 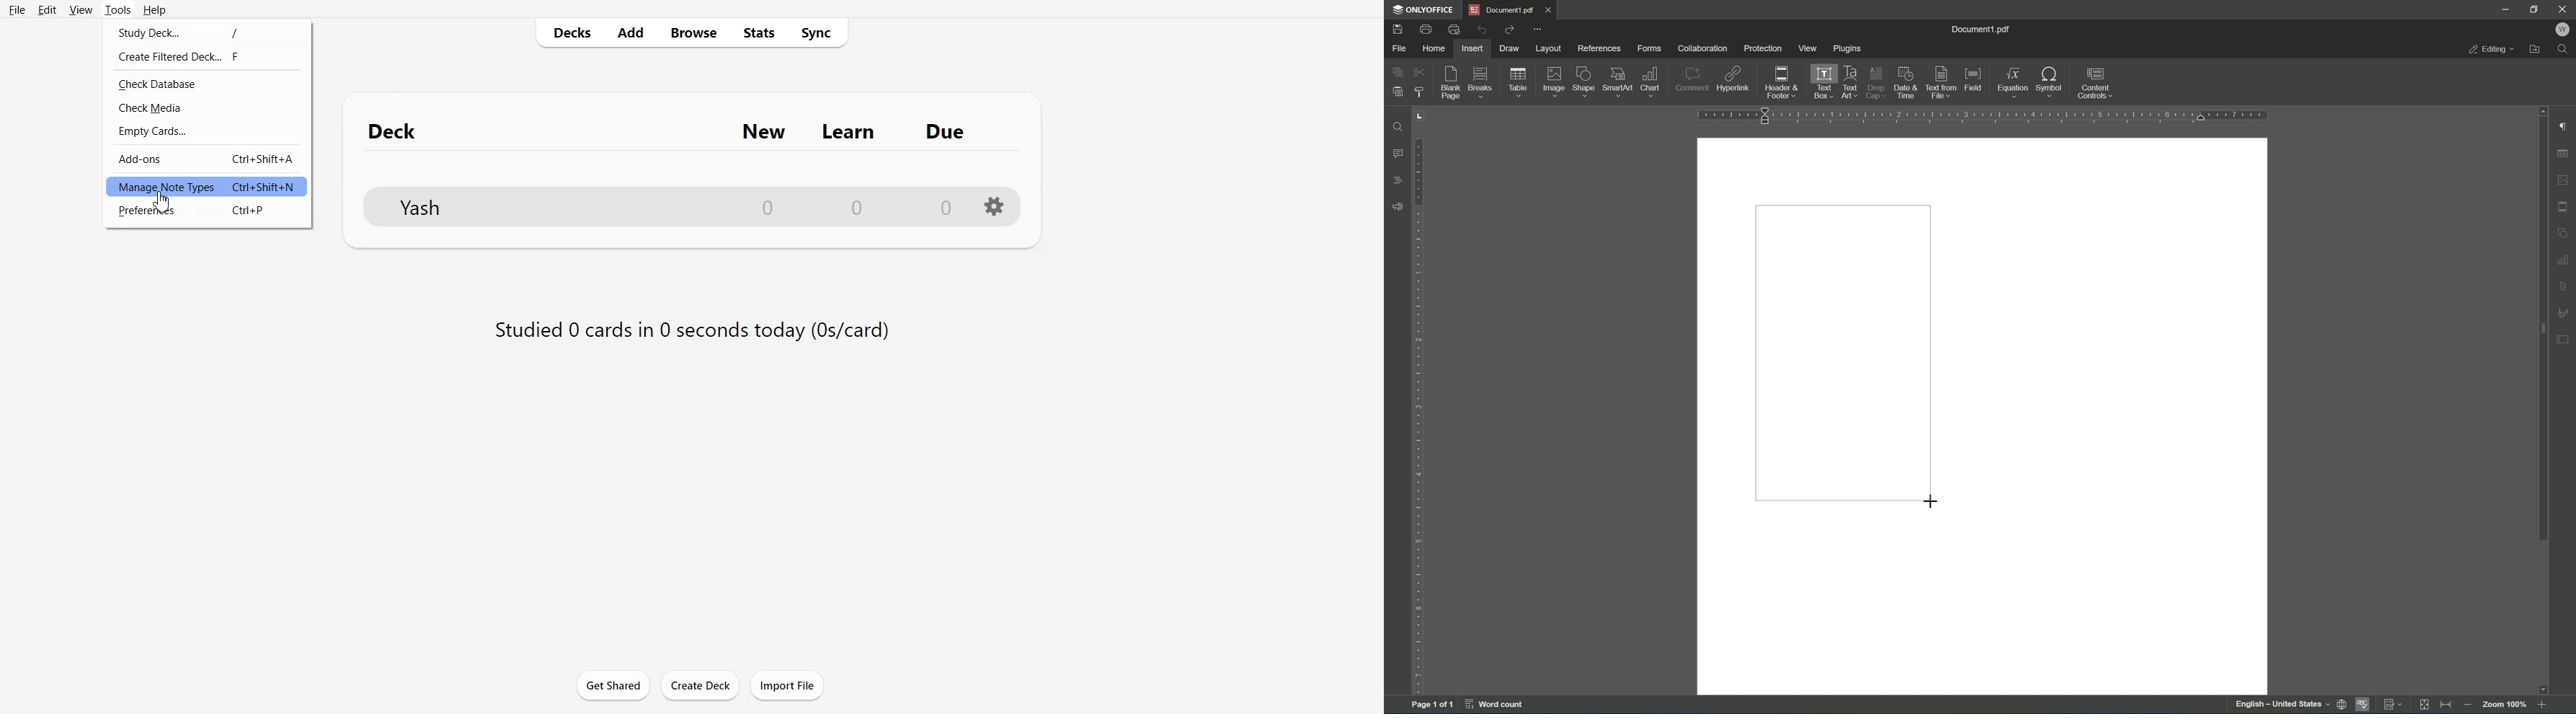 What do you see at coordinates (850, 132) in the screenshot?
I see `Learn` at bounding box center [850, 132].